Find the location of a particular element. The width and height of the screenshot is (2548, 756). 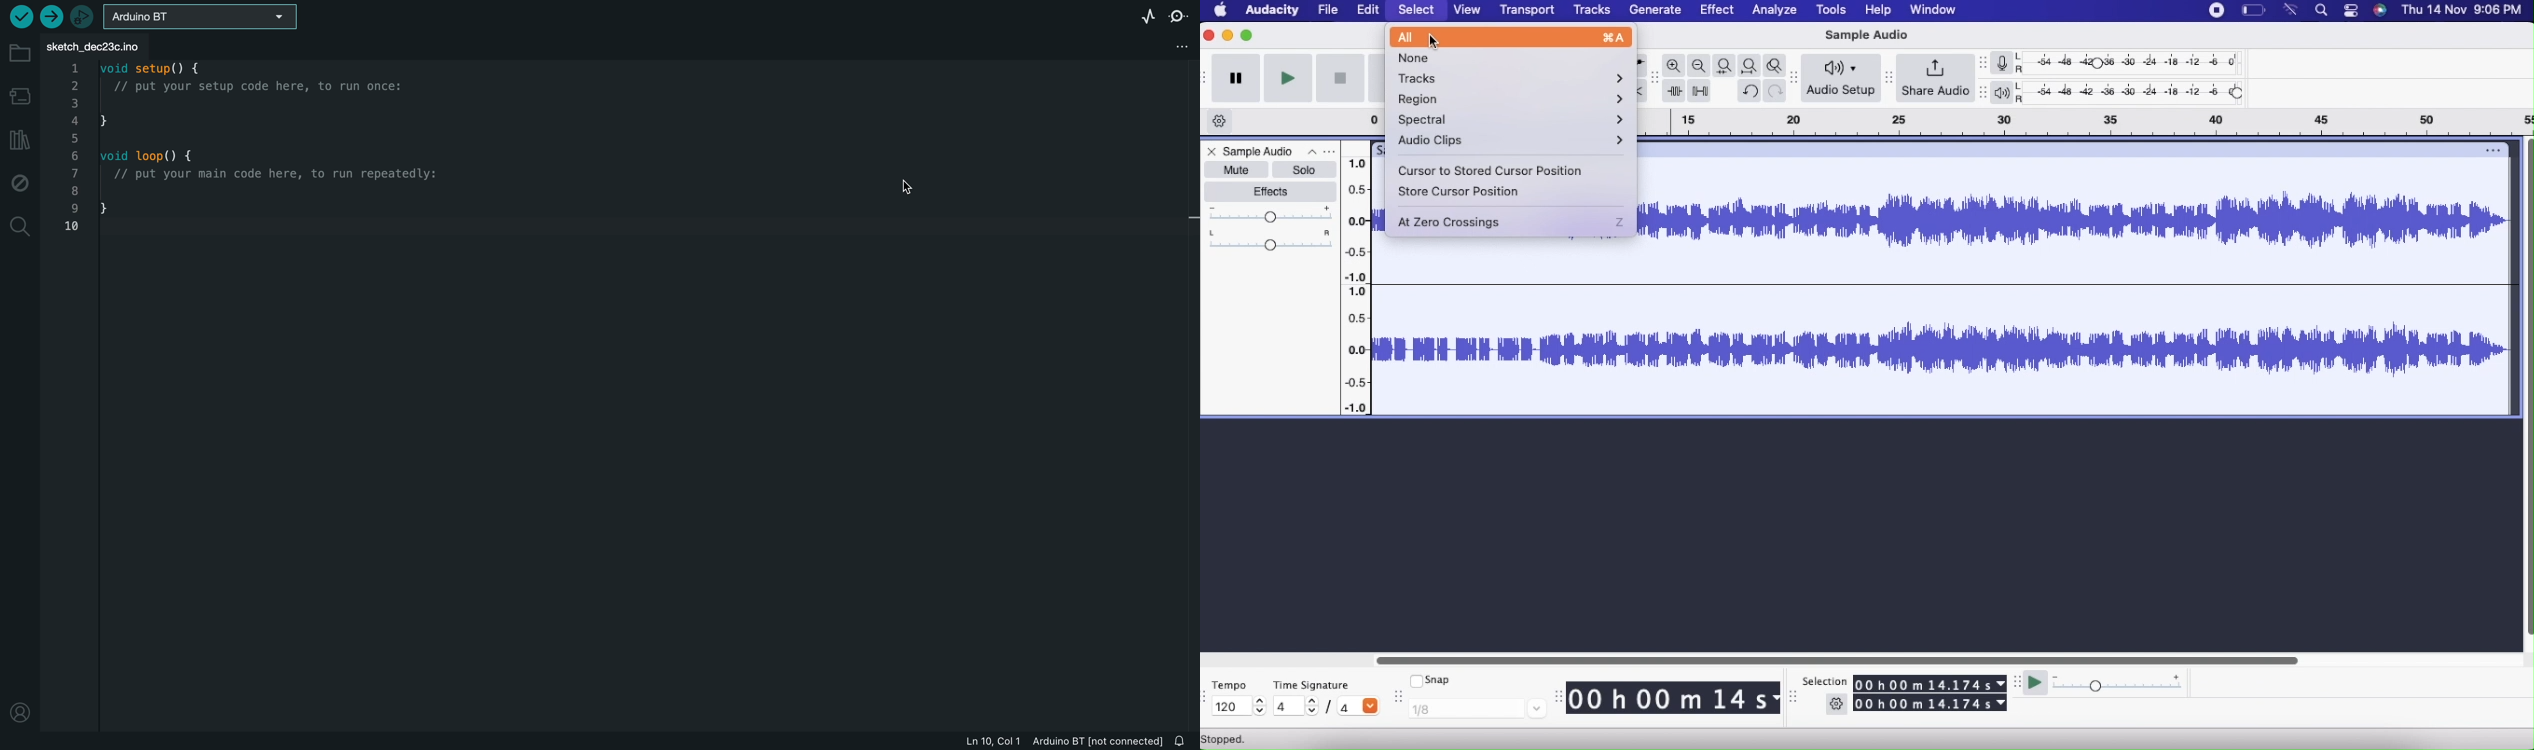

Tools is located at coordinates (1832, 11).